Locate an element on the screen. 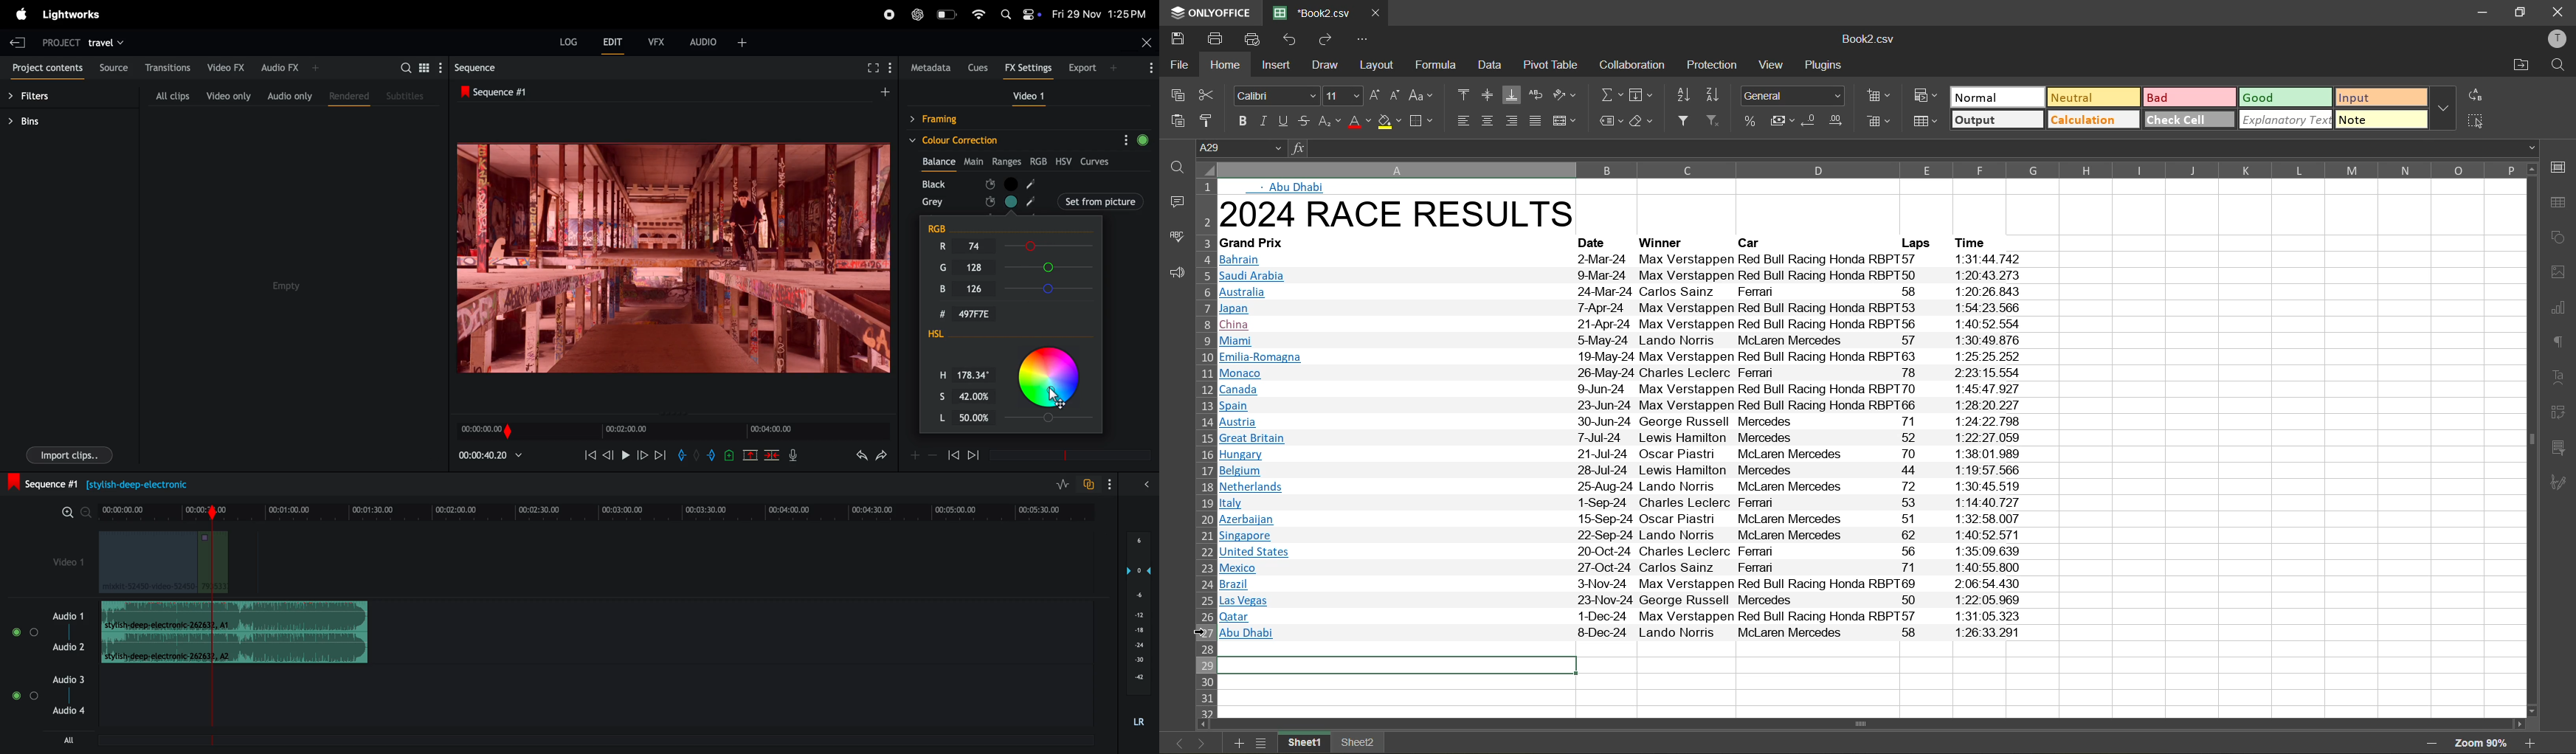 The width and height of the screenshot is (2576, 756). text info is located at coordinates (1598, 243).